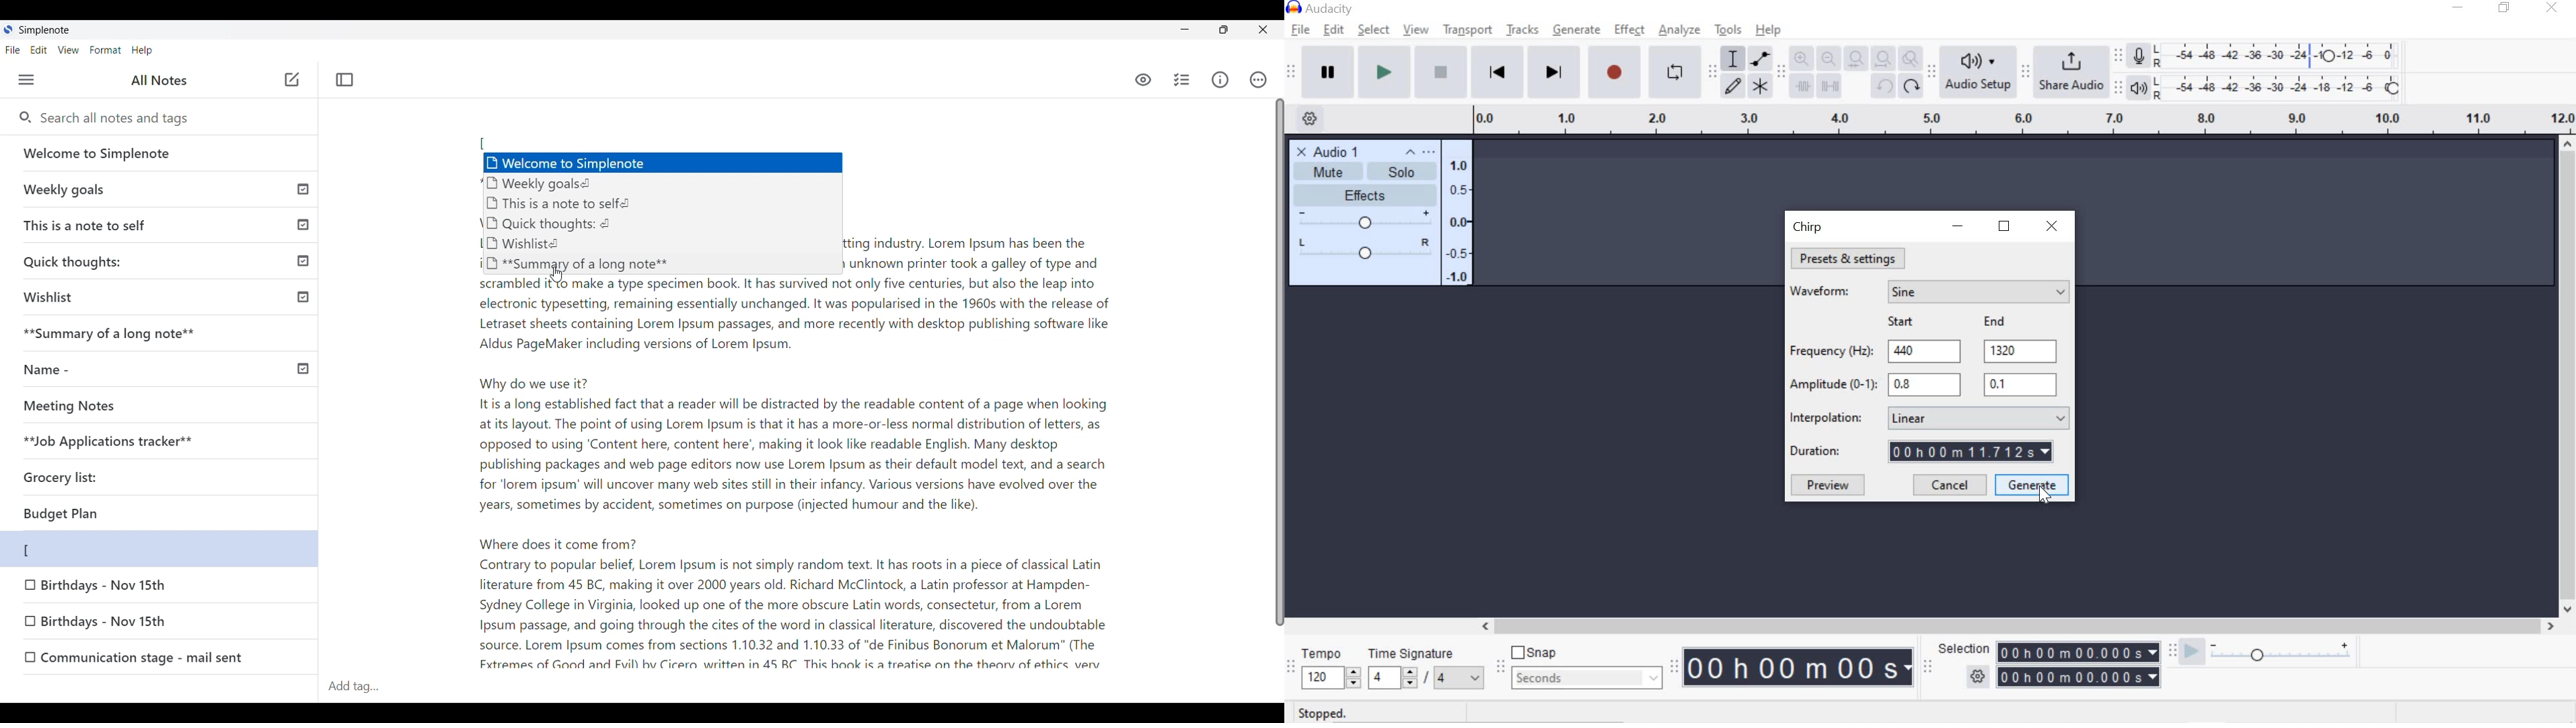  What do you see at coordinates (1333, 30) in the screenshot?
I see `edit` at bounding box center [1333, 30].